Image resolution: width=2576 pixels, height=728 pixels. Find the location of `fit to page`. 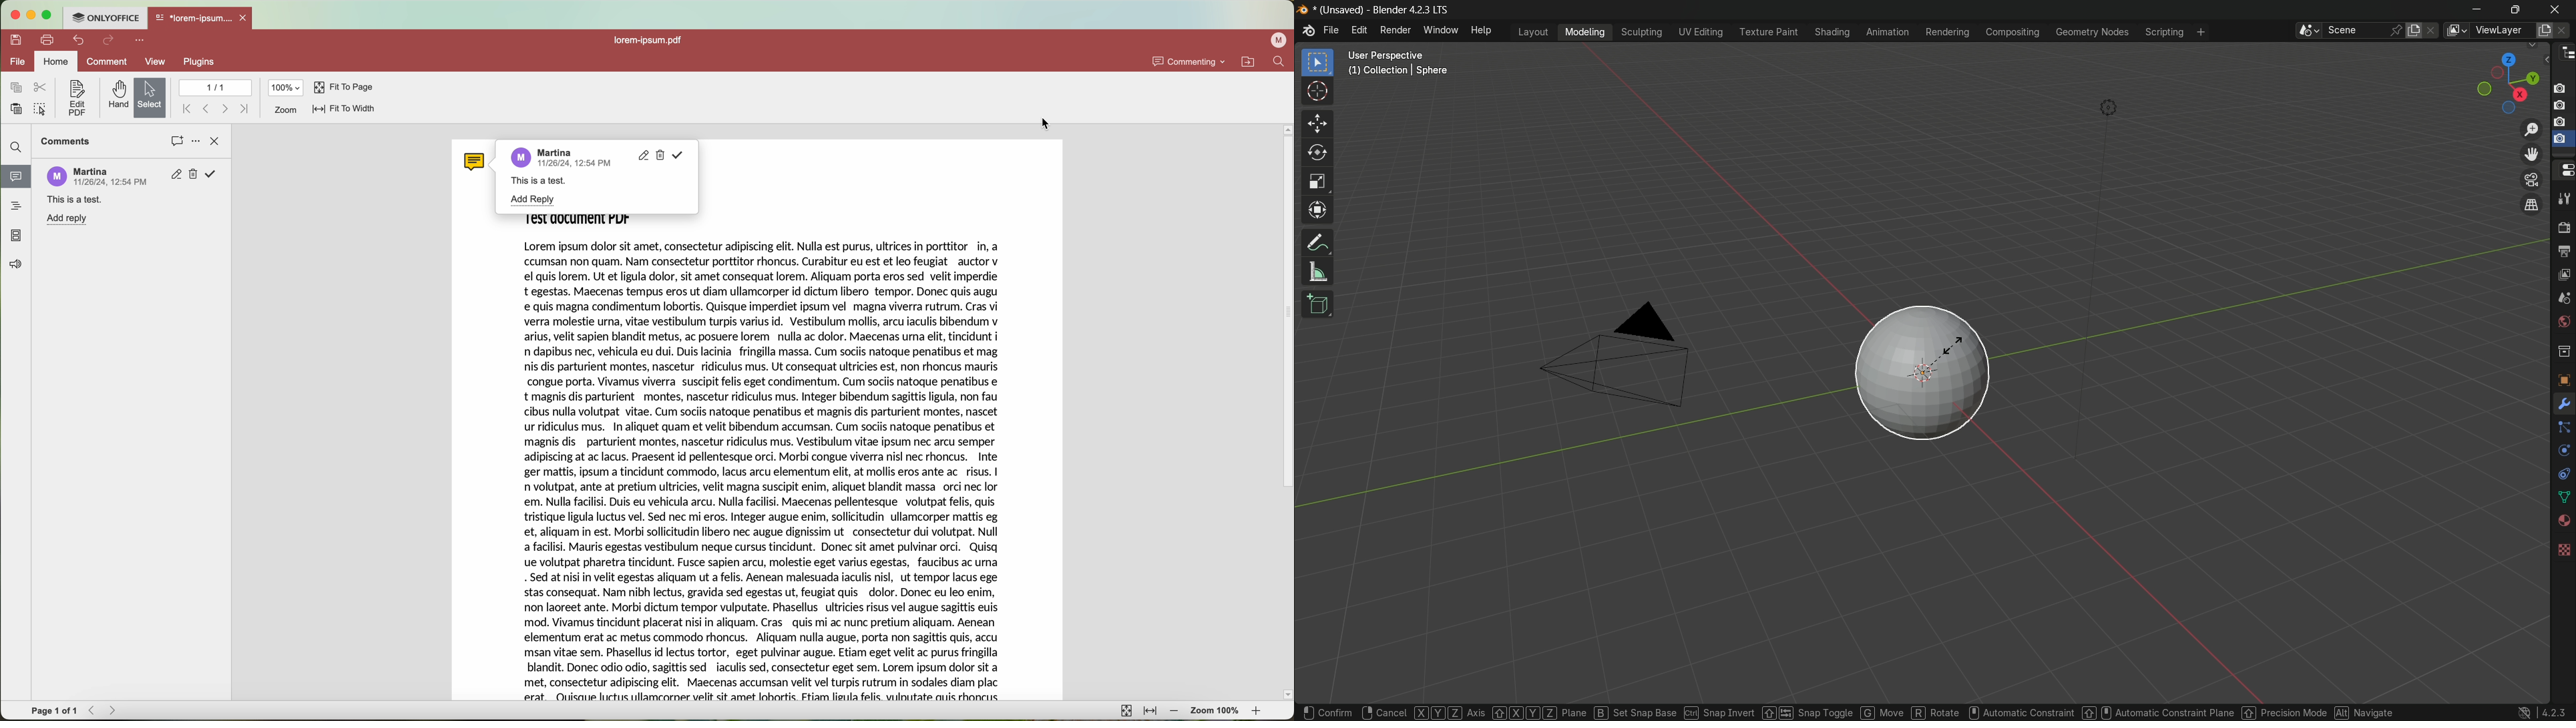

fit to page is located at coordinates (1126, 711).